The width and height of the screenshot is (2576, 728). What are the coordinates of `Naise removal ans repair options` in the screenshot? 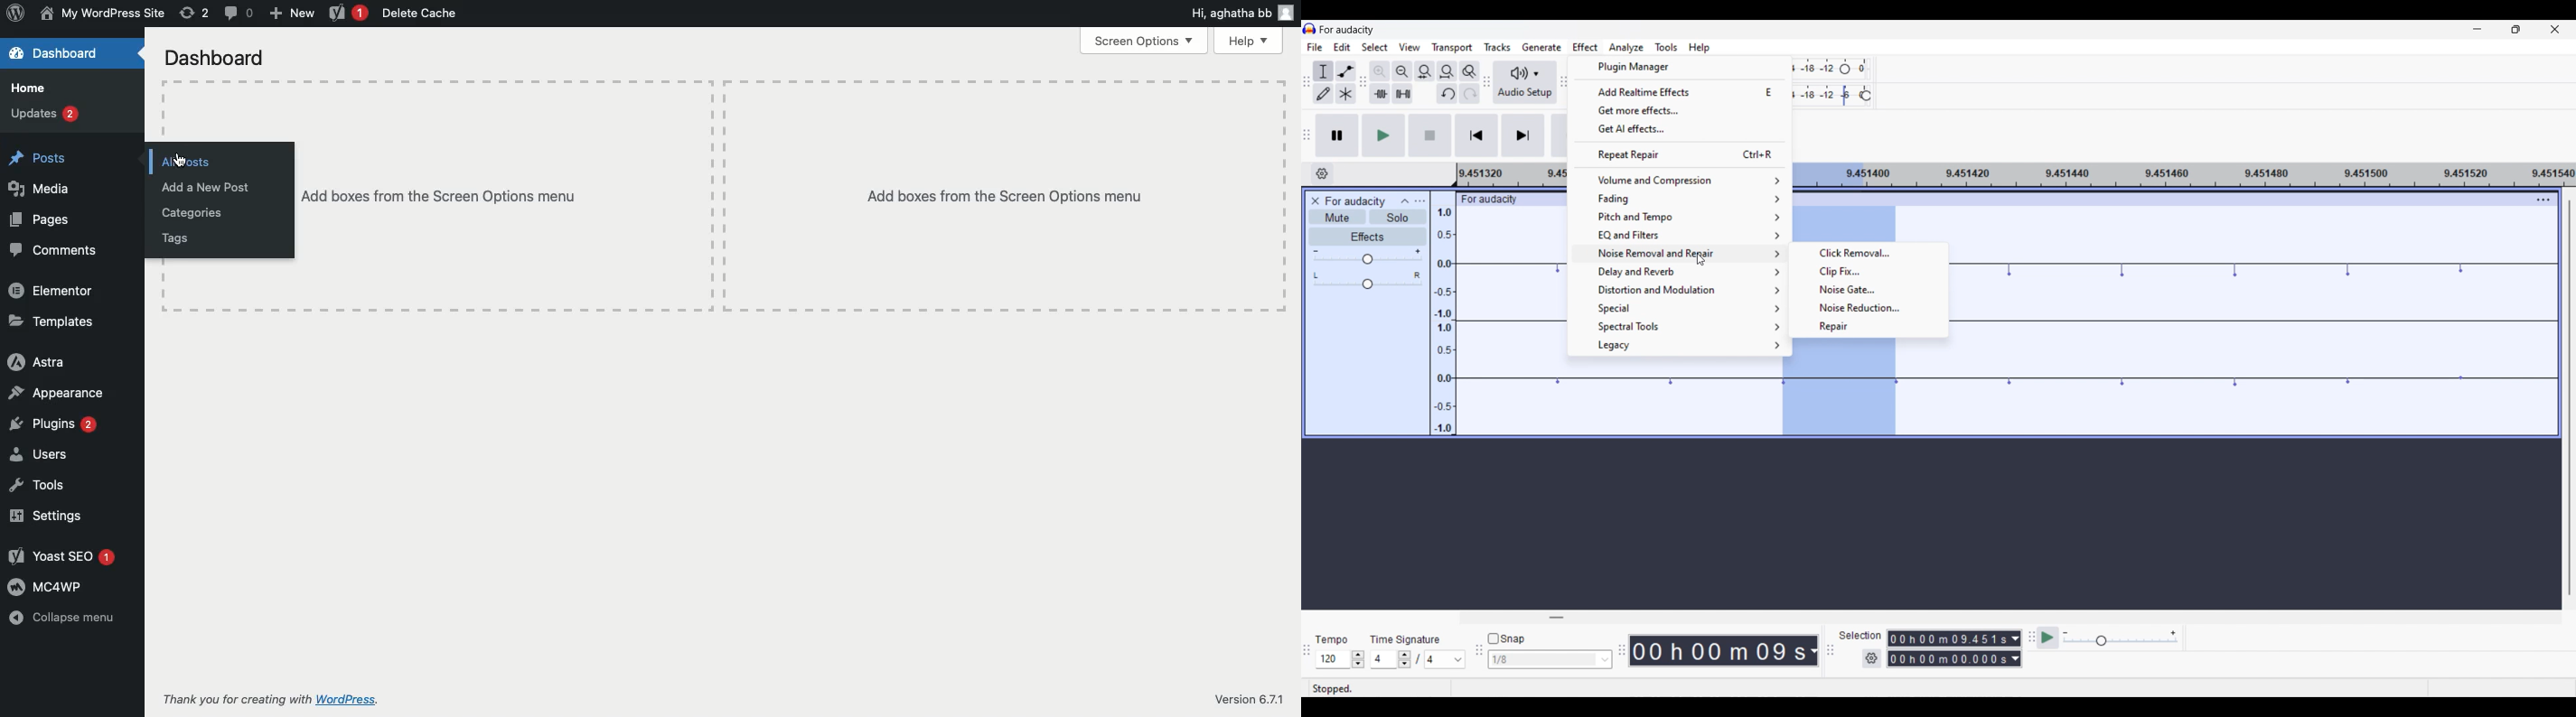 It's located at (1680, 254).